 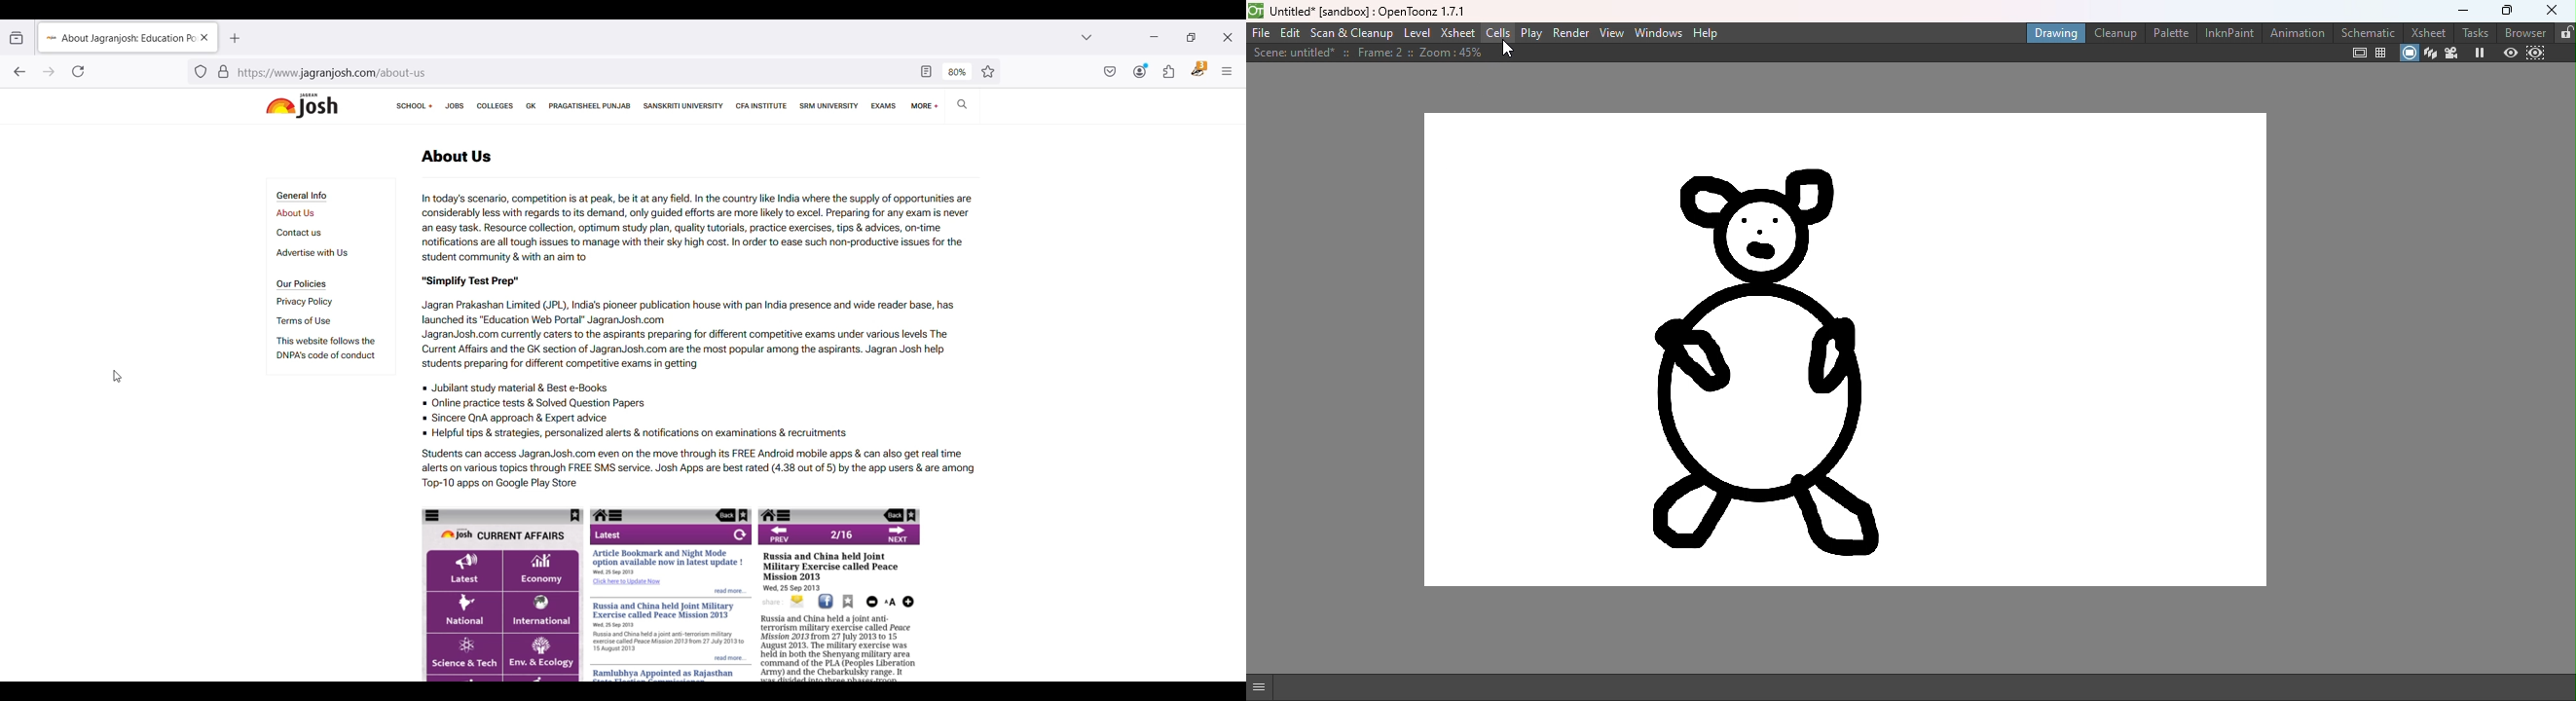 I want to click on About Us, so click(x=465, y=157).